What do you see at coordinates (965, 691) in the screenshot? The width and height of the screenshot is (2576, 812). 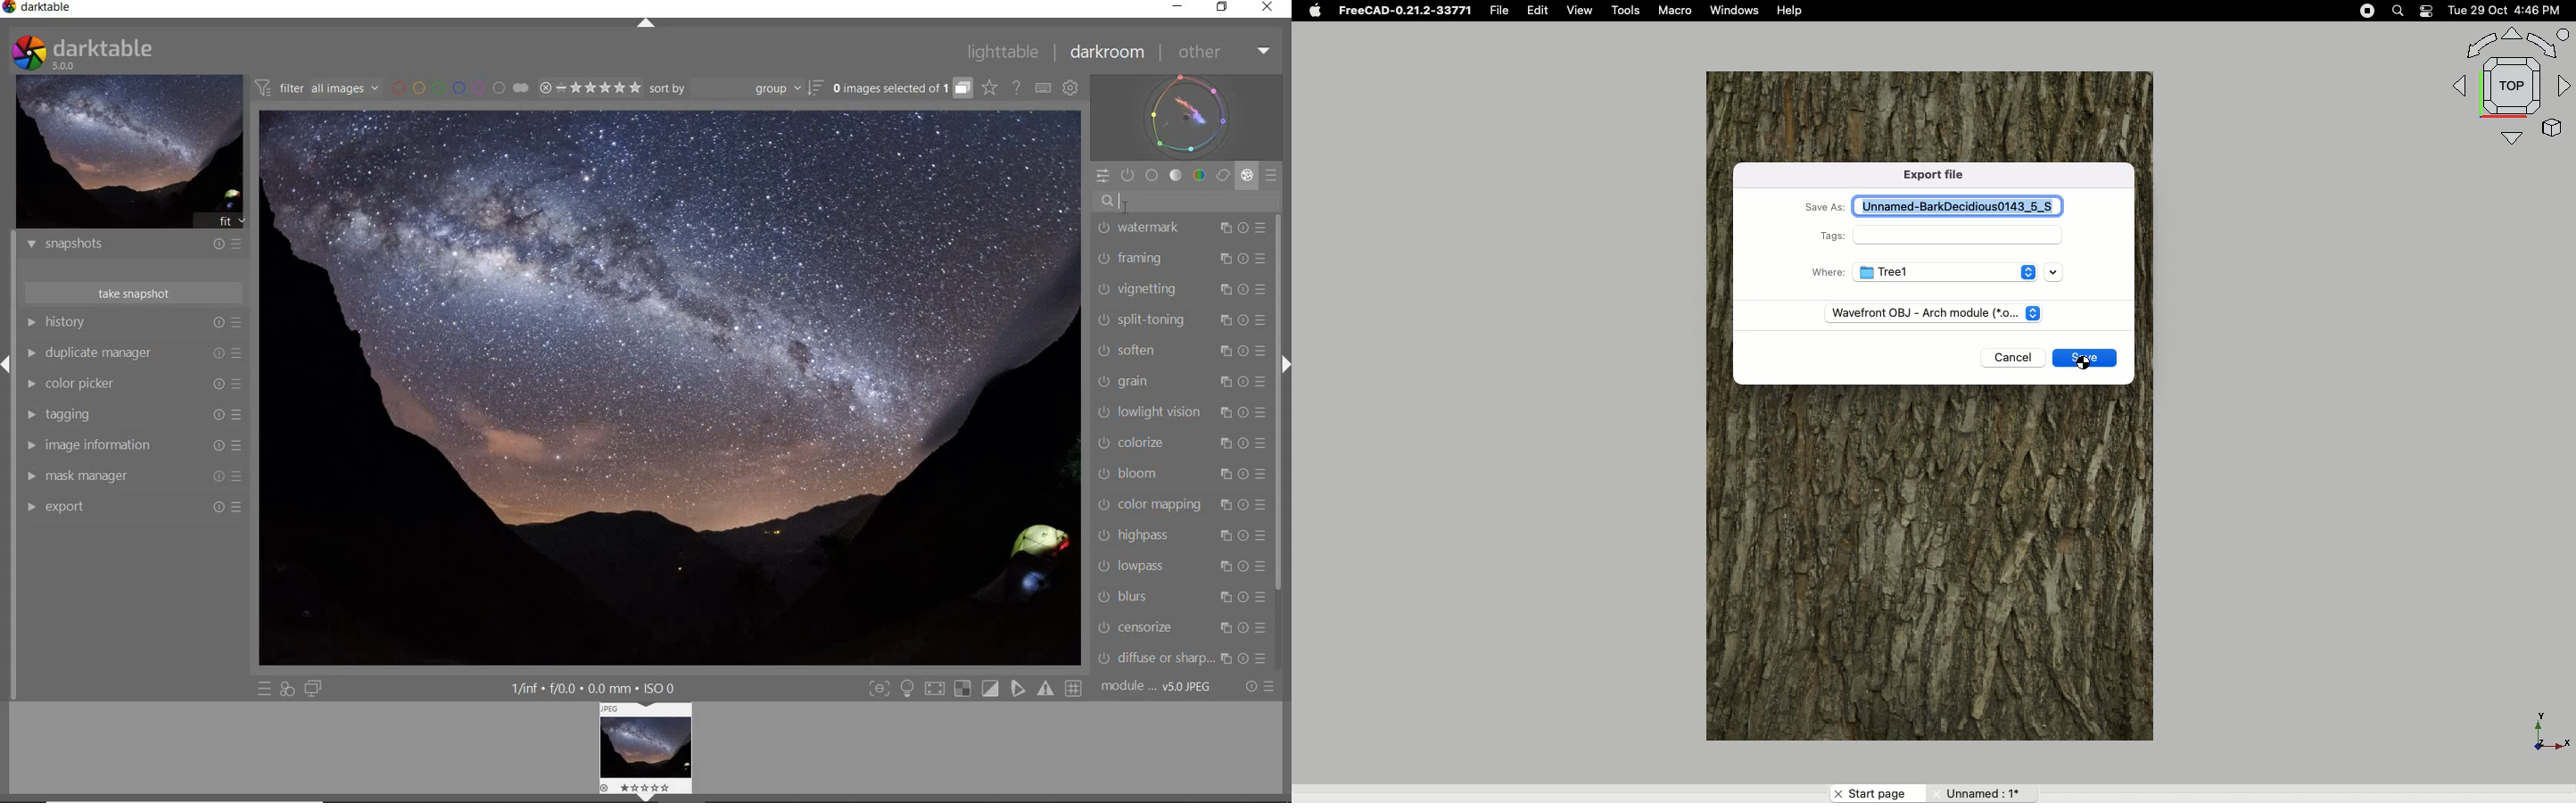 I see `toggle indication of raw overexposure` at bounding box center [965, 691].